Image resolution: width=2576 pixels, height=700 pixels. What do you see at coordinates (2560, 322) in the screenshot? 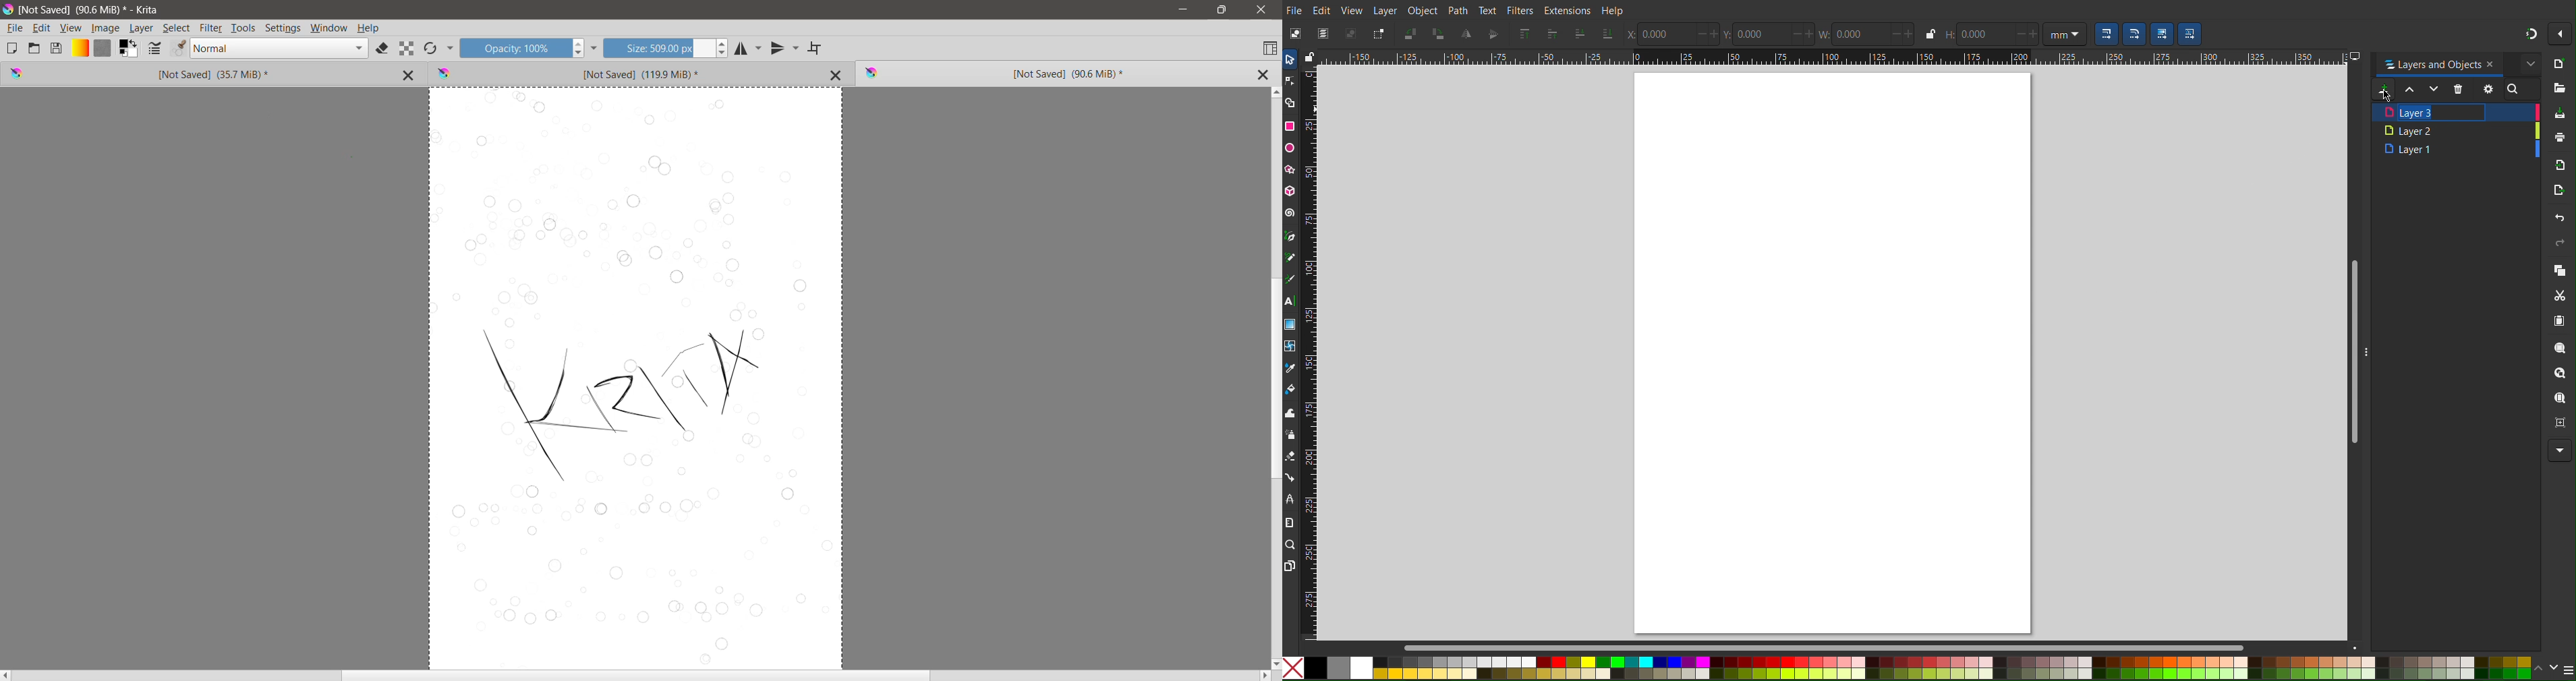
I see `Paste` at bounding box center [2560, 322].